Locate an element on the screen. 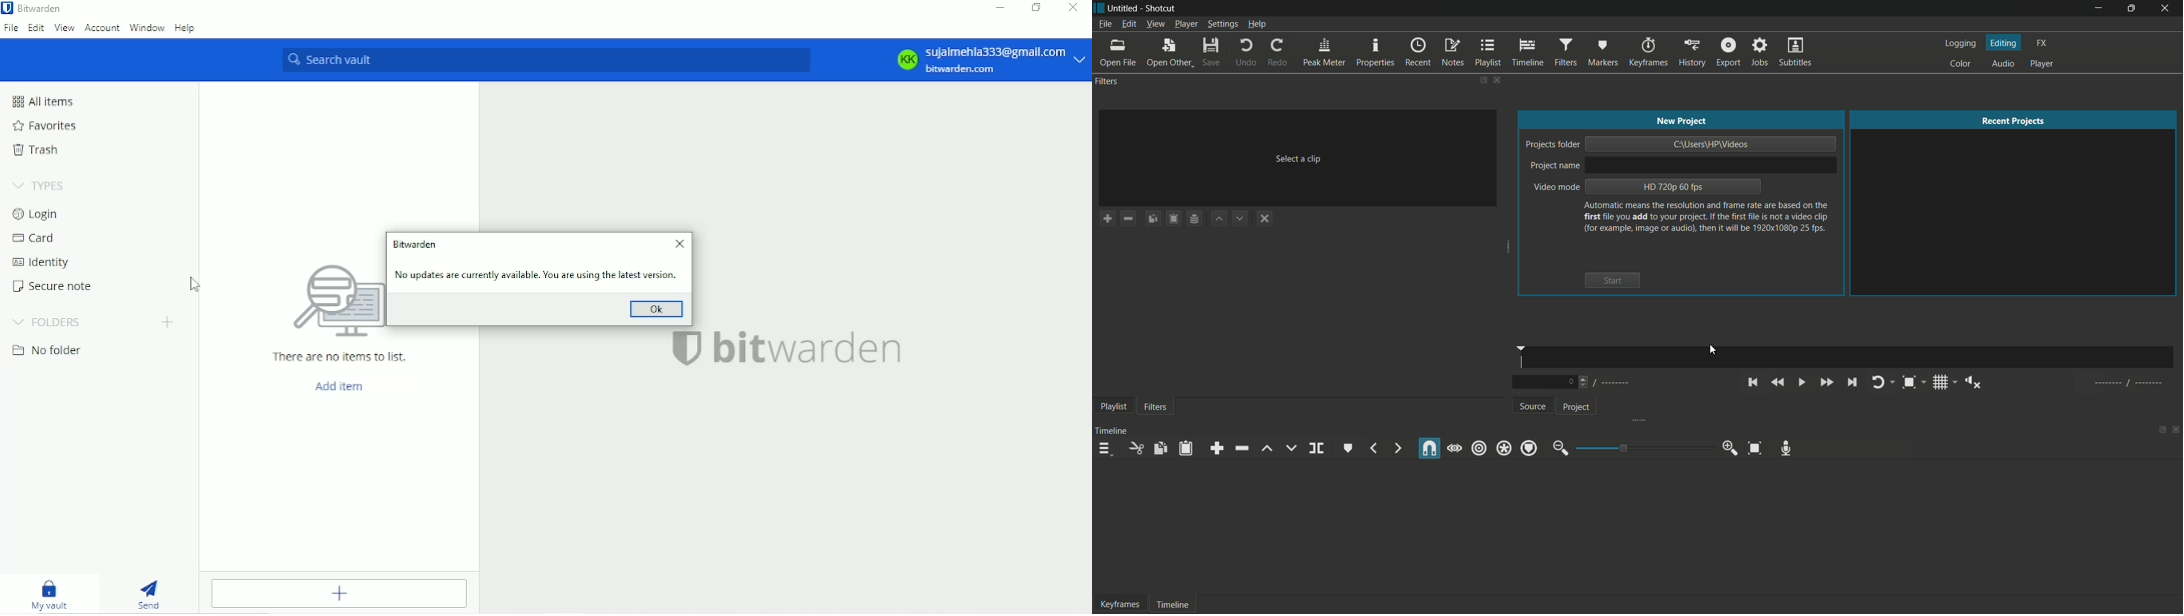  There are no items to list. is located at coordinates (341, 357).